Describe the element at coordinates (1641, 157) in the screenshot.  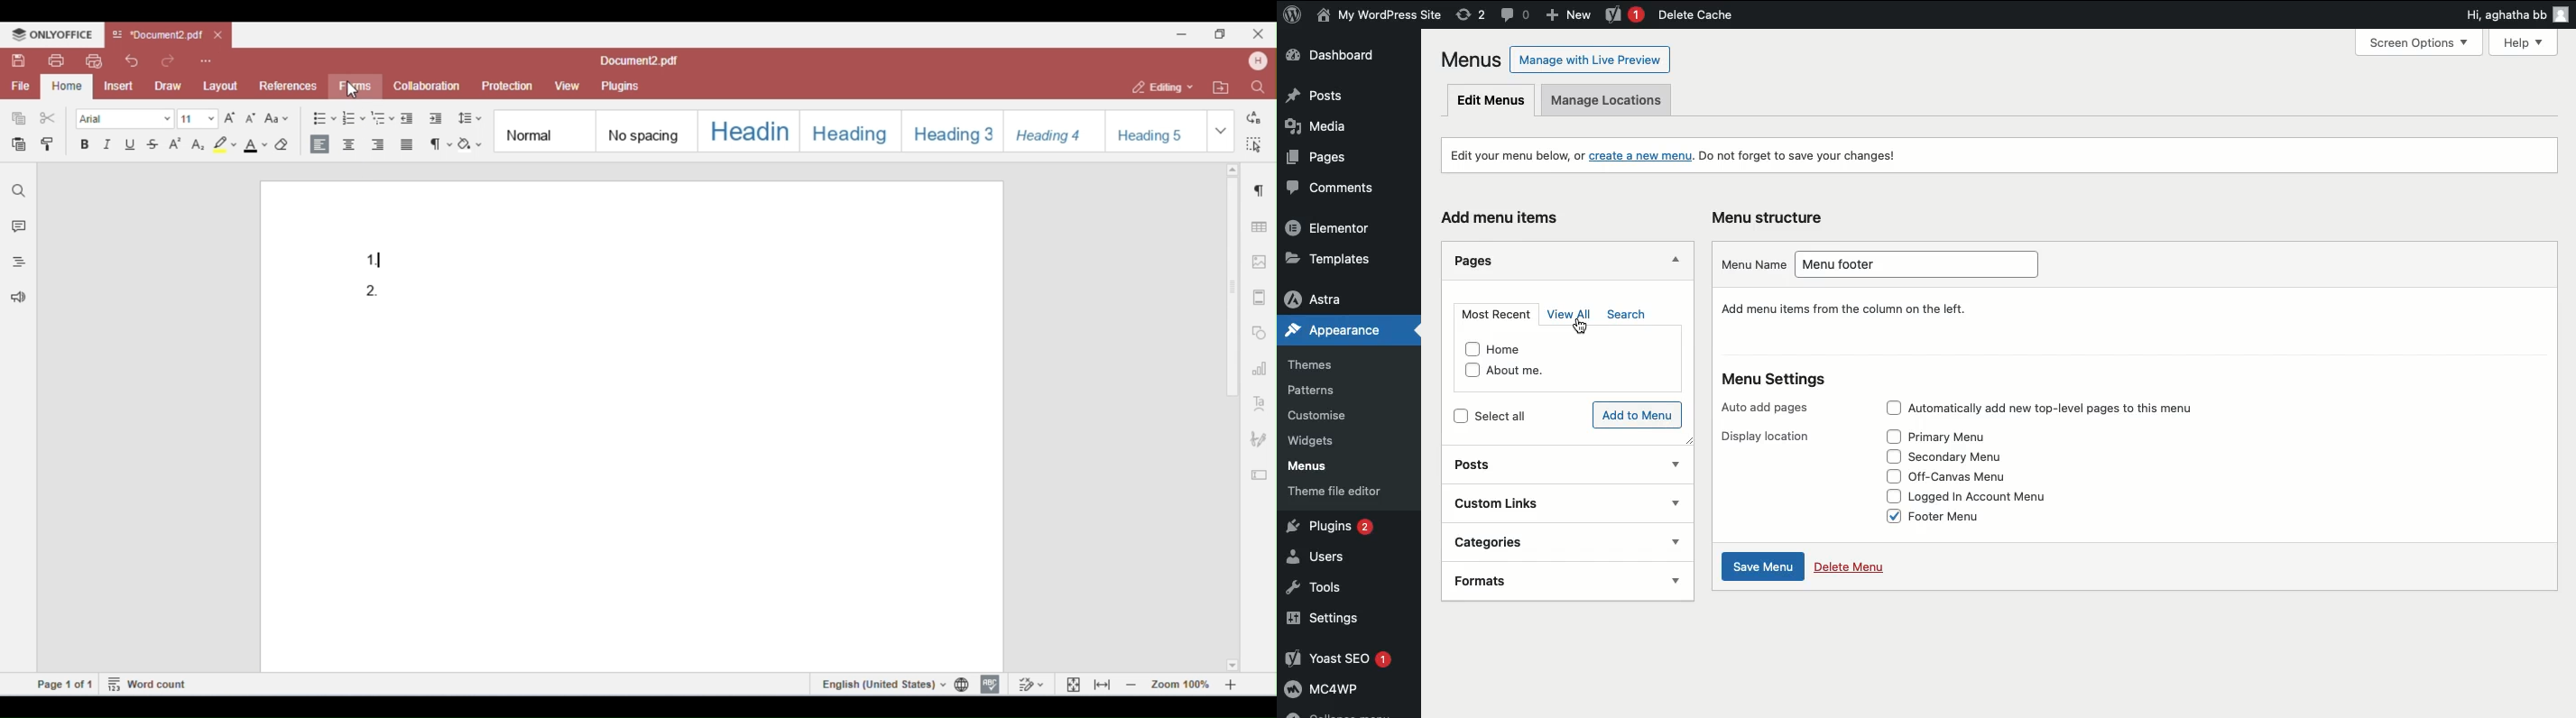
I see `create a new menu.` at that location.